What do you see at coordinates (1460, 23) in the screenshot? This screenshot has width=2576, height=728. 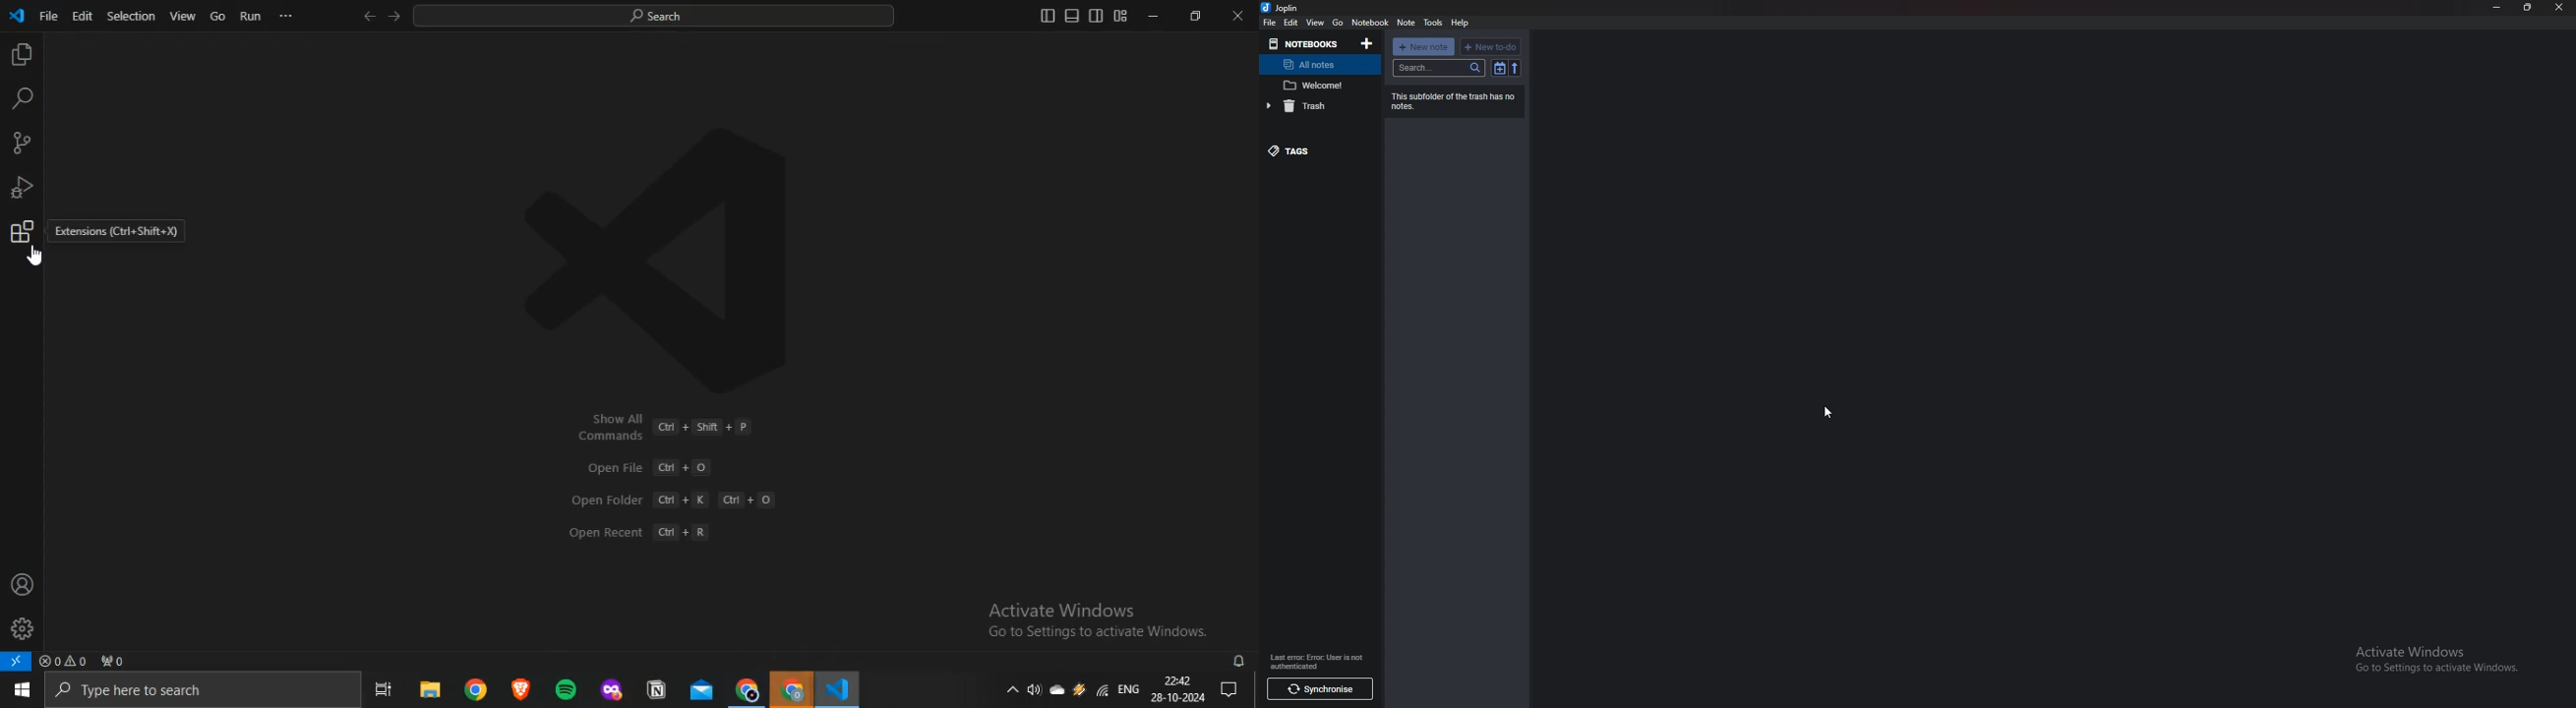 I see `help` at bounding box center [1460, 23].